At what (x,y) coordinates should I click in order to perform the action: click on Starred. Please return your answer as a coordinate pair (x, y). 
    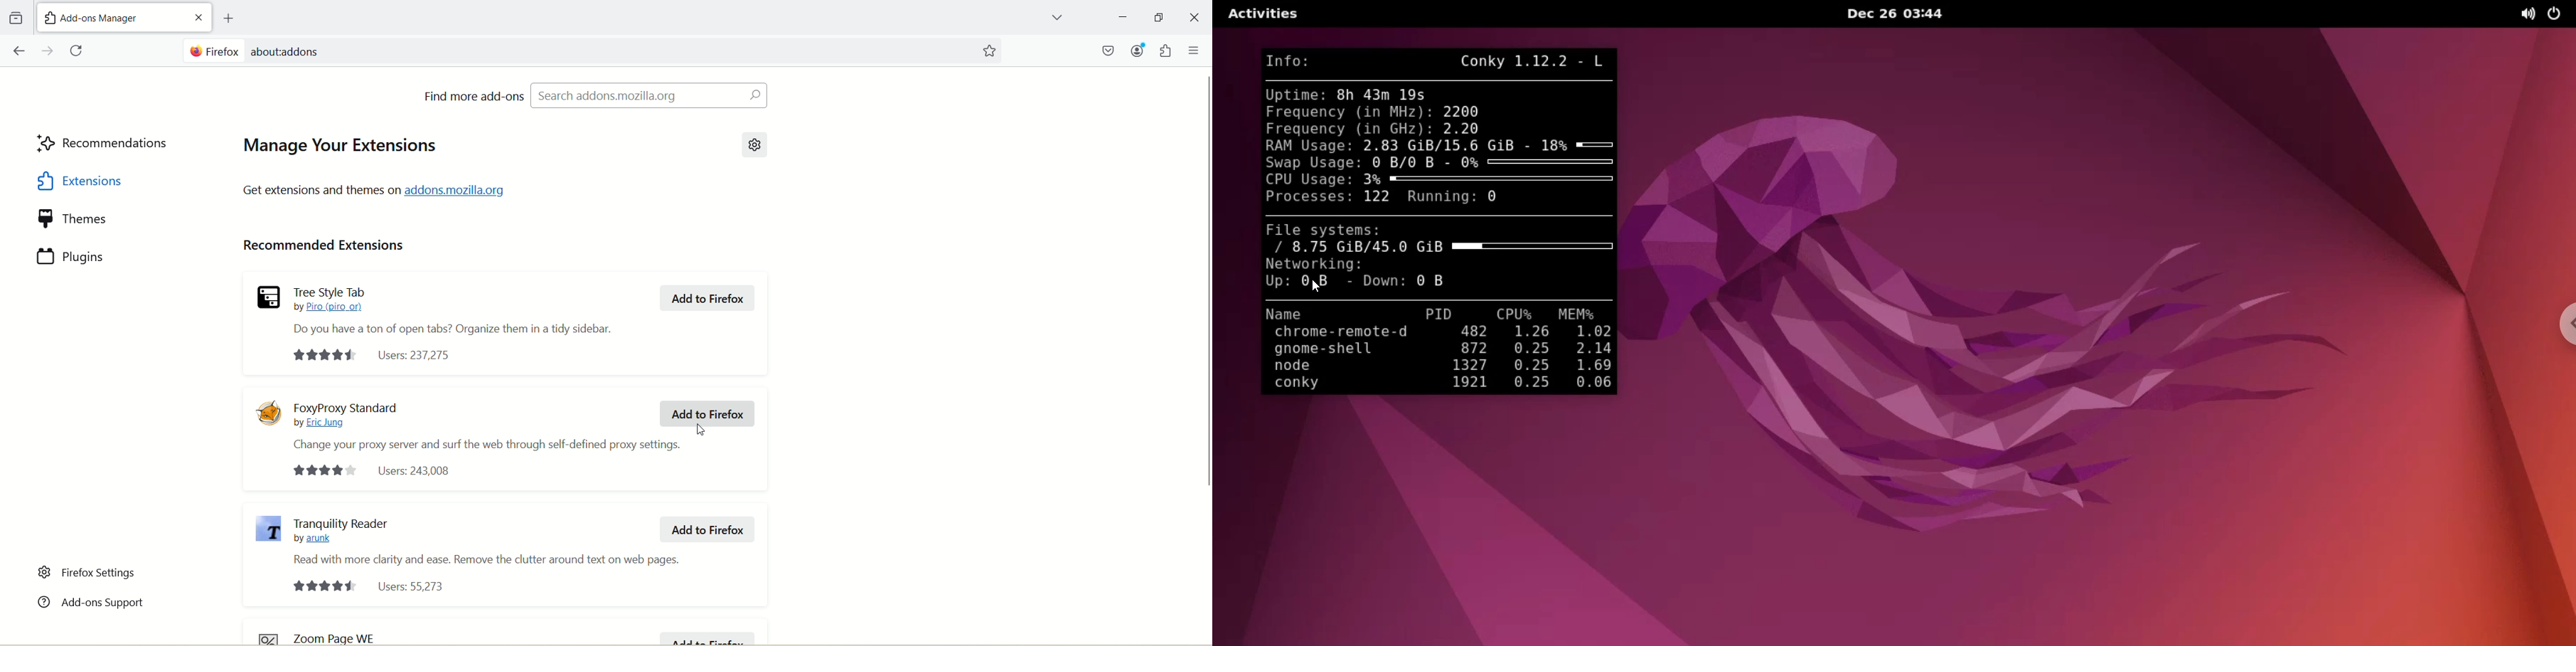
    Looking at the image, I should click on (989, 51).